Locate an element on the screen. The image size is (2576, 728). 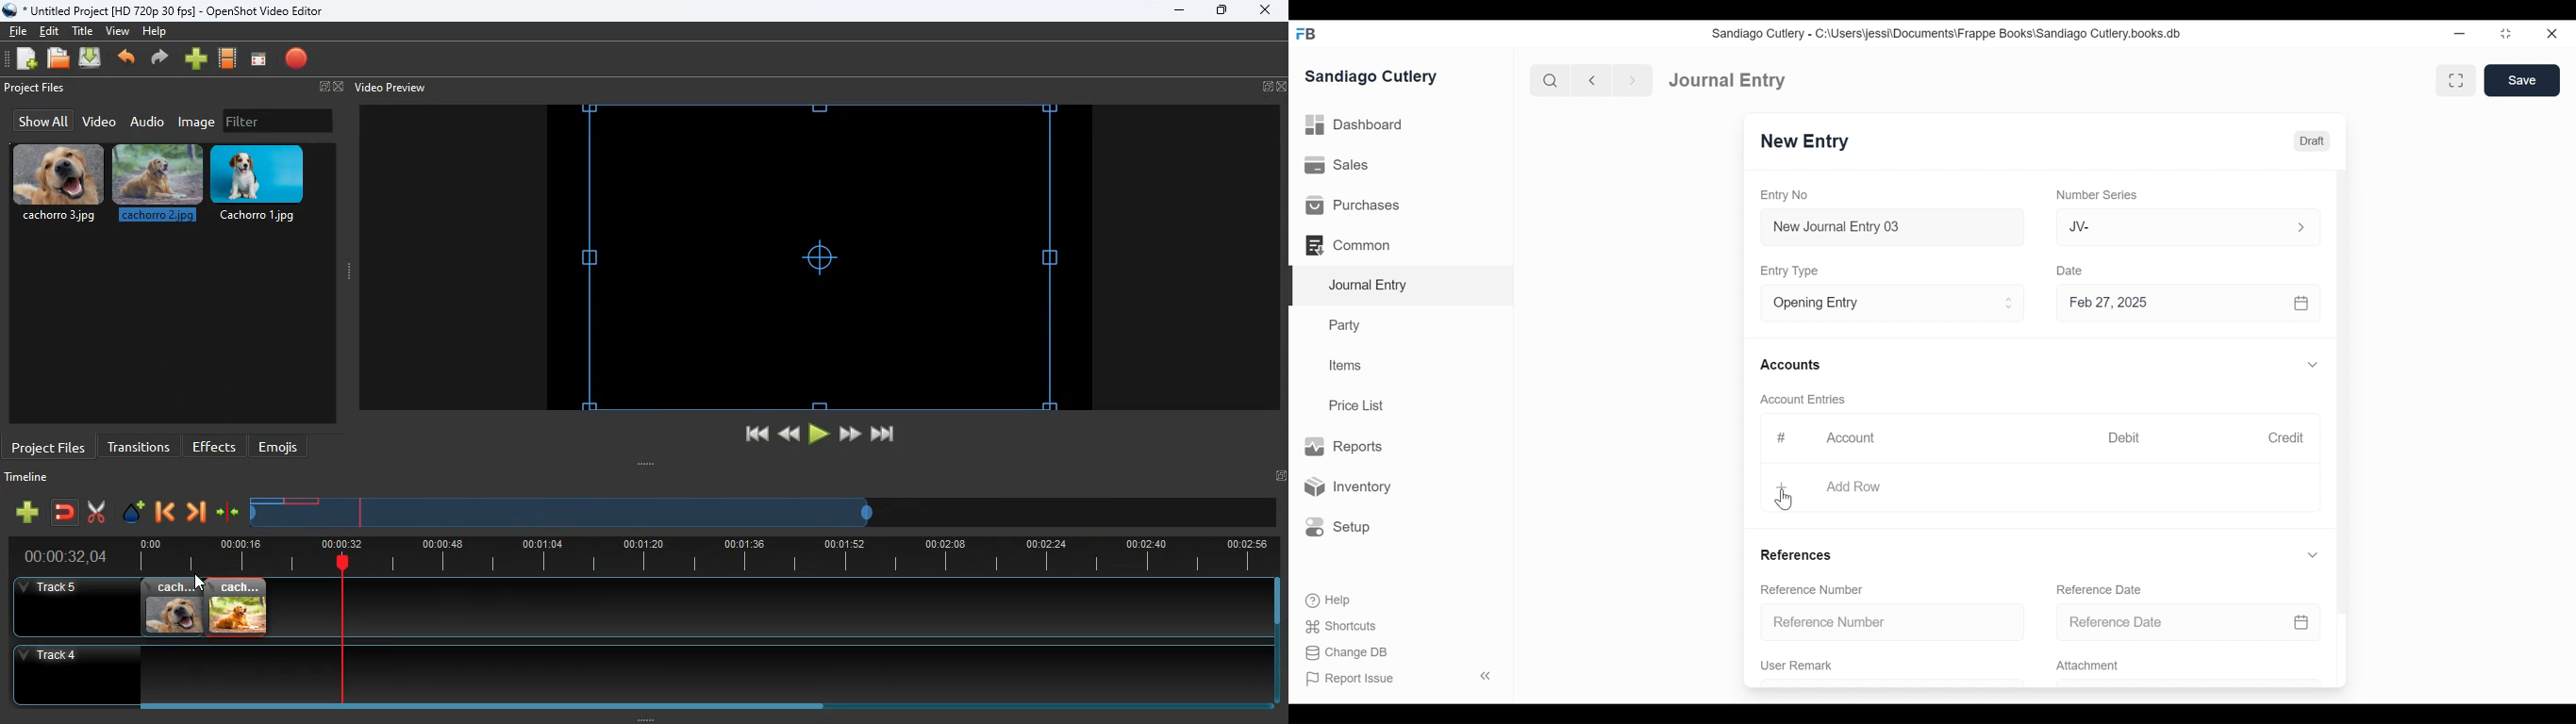
track is located at coordinates (625, 674).